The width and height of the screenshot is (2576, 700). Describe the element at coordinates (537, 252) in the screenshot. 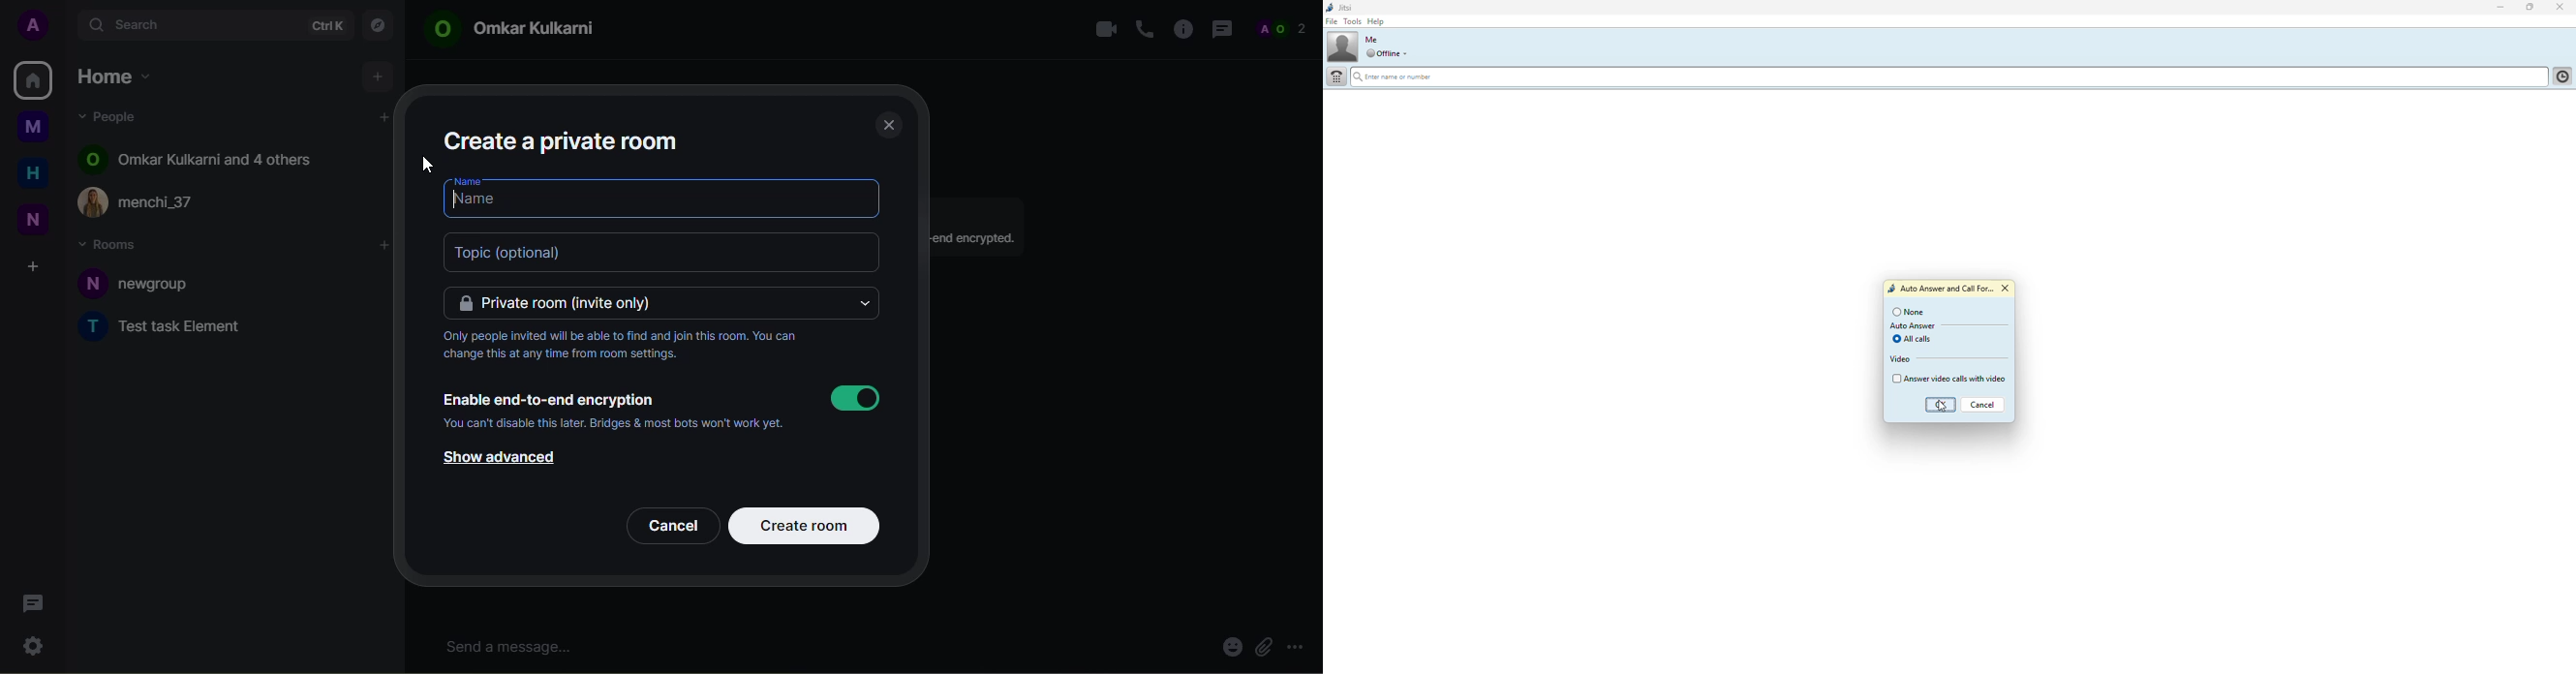

I see `topic` at that location.